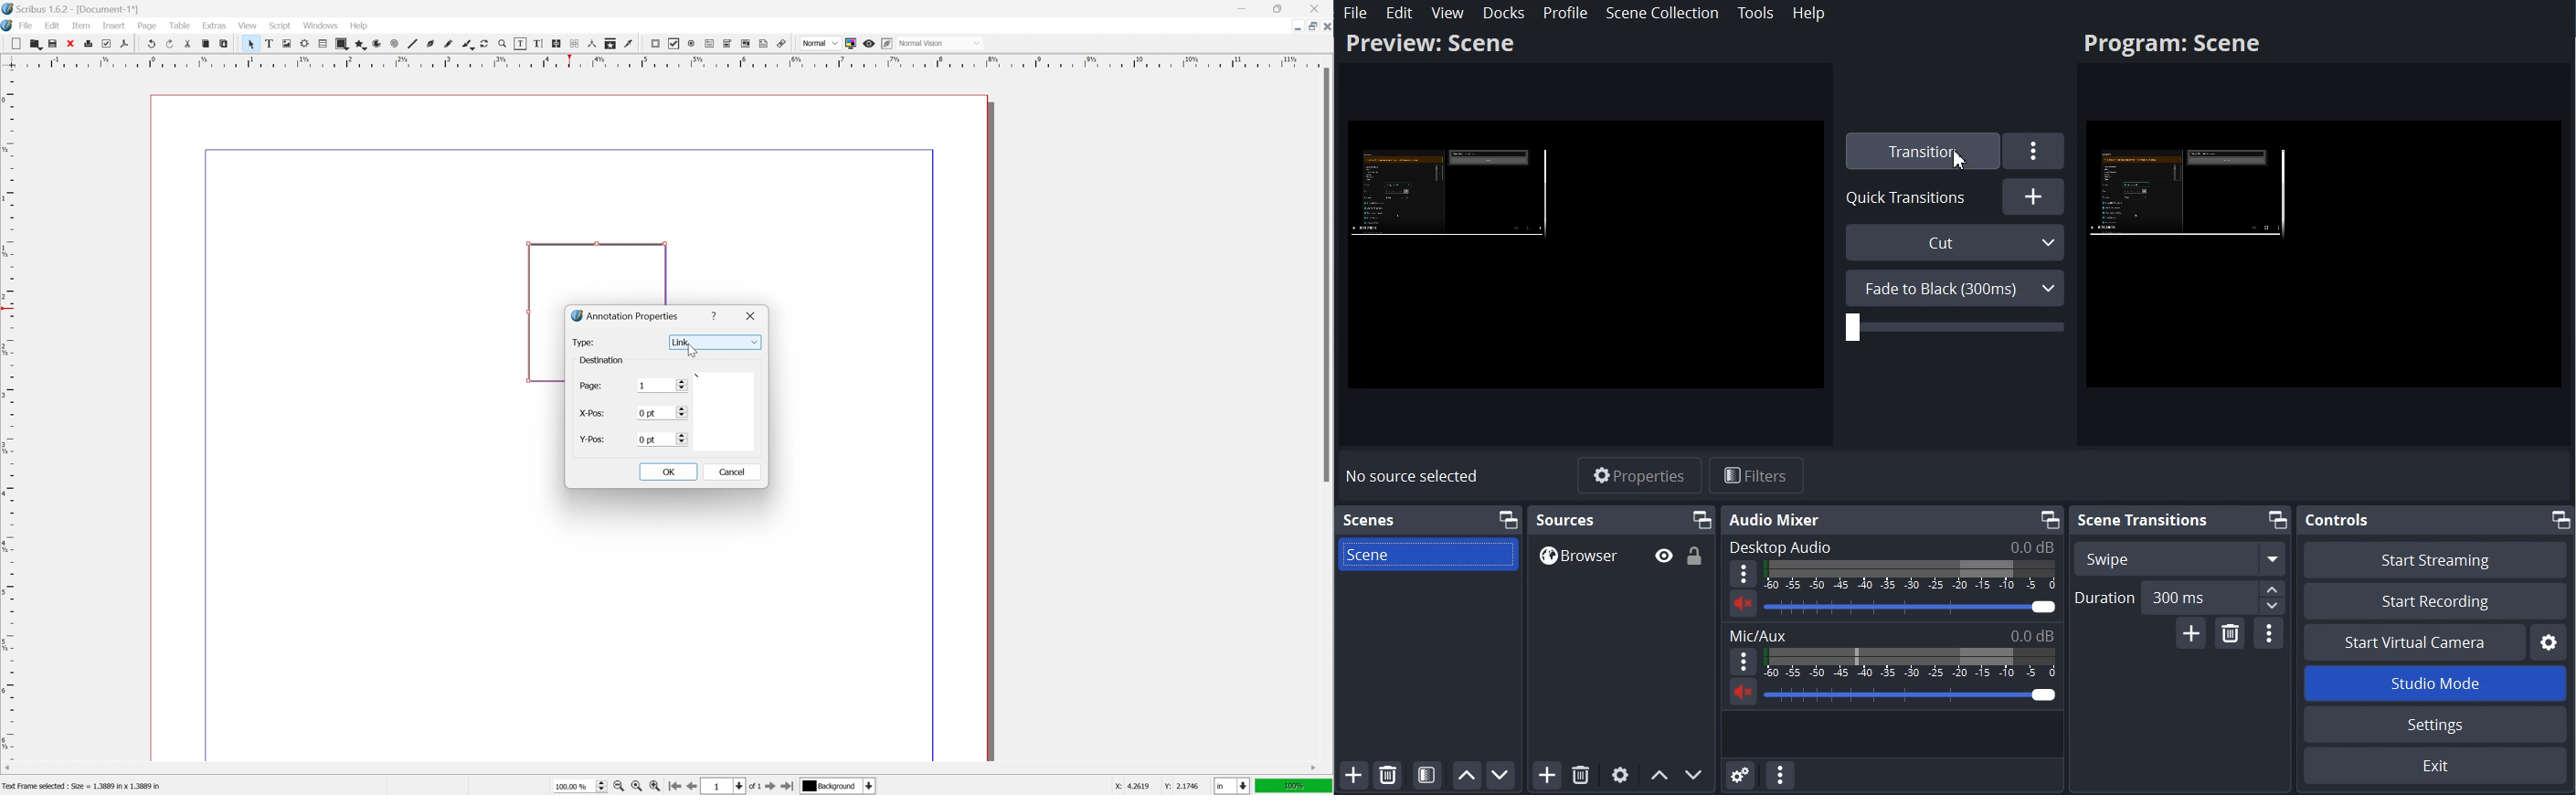 Image resolution: width=2576 pixels, height=812 pixels. What do you see at coordinates (246, 24) in the screenshot?
I see `view` at bounding box center [246, 24].